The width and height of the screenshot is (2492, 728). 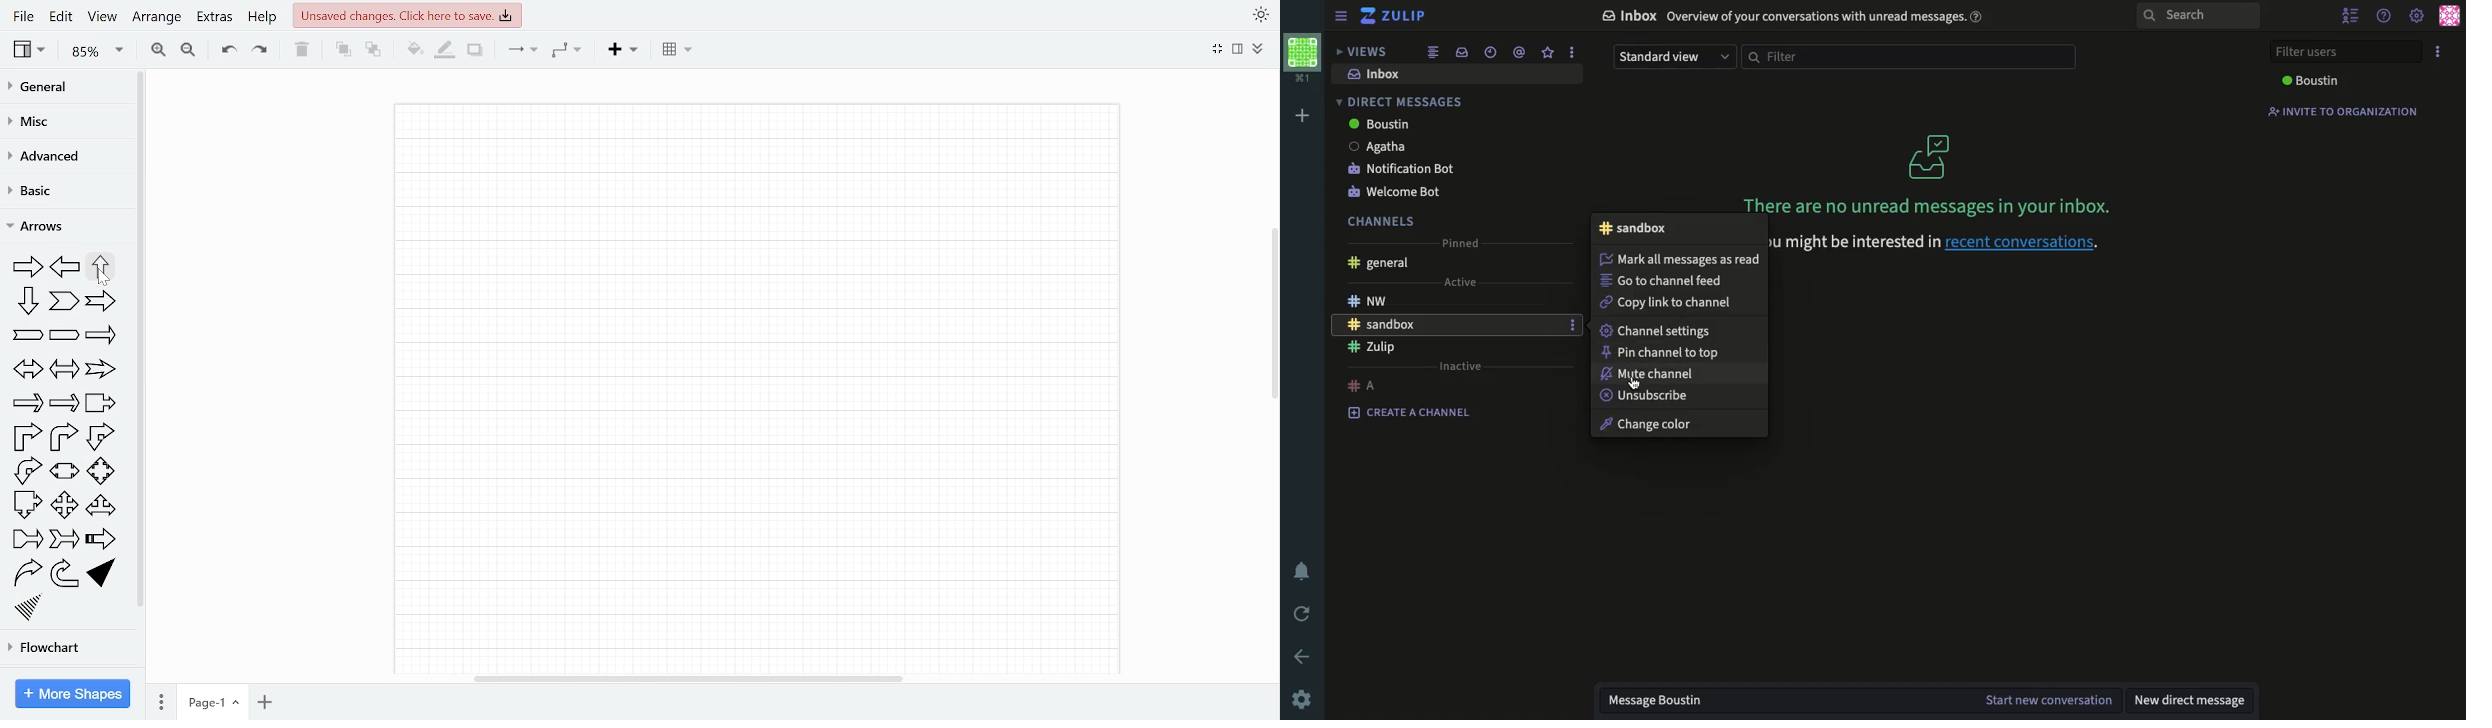 I want to click on Minimize, so click(x=1218, y=49).